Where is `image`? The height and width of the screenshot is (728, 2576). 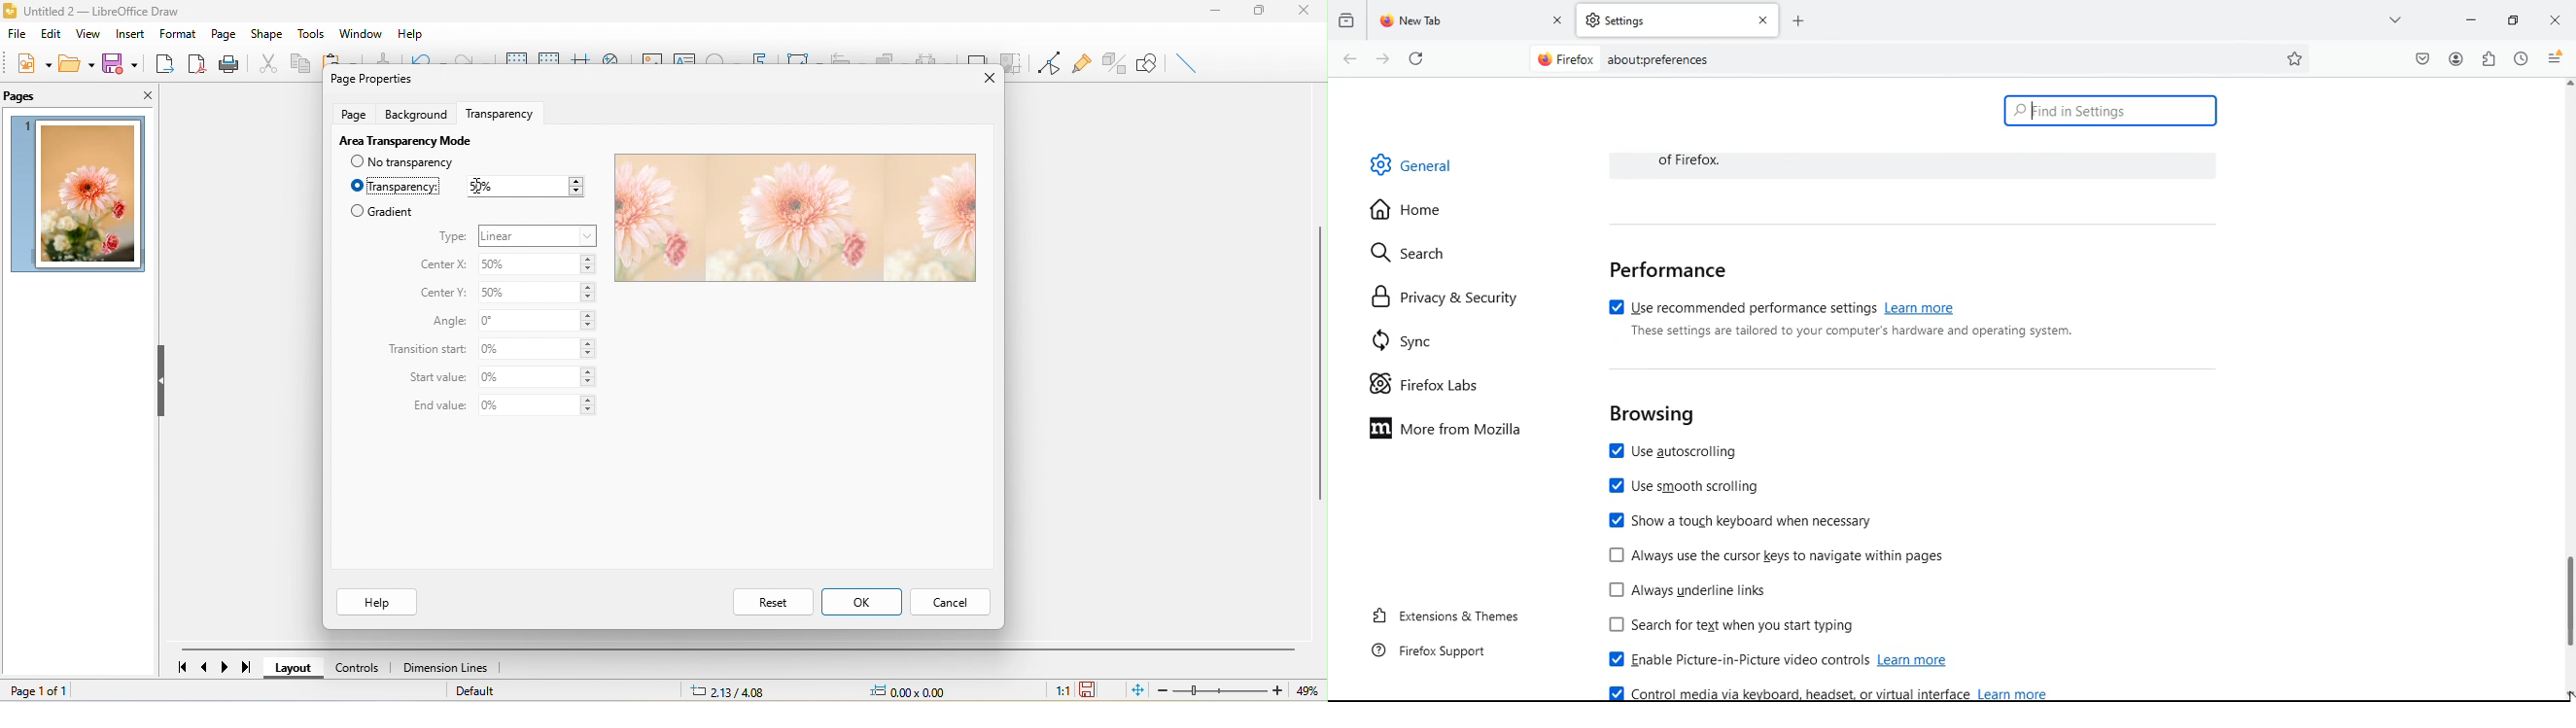 image is located at coordinates (80, 194).